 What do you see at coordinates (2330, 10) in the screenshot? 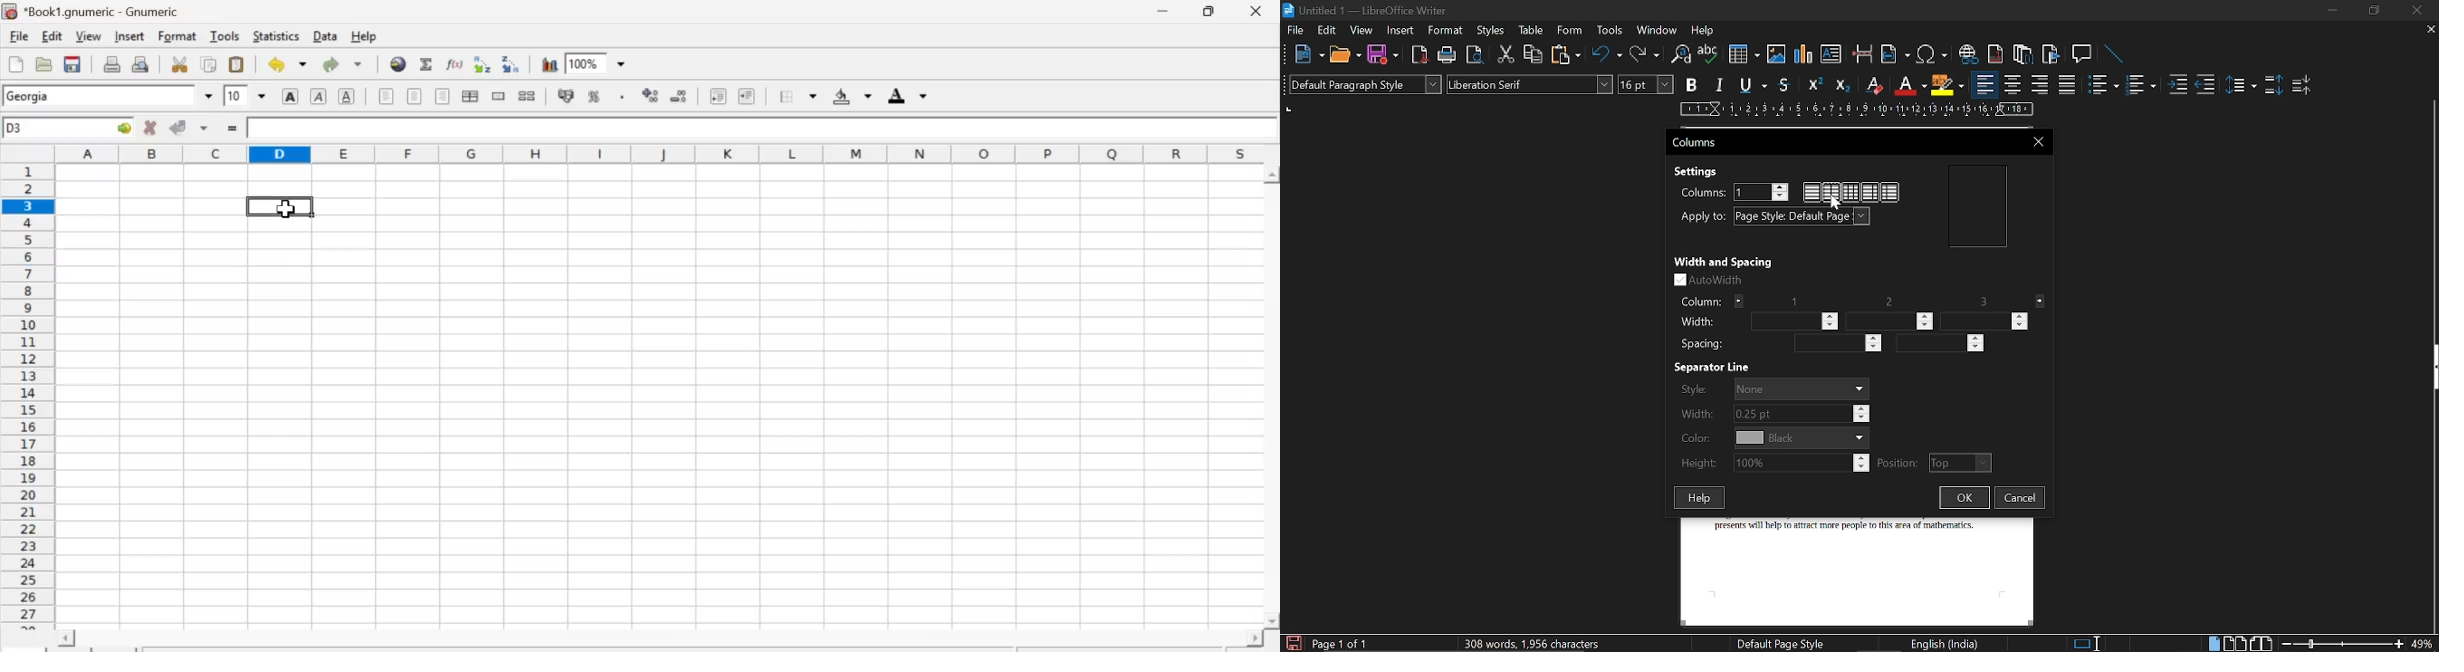
I see `Minimize` at bounding box center [2330, 10].